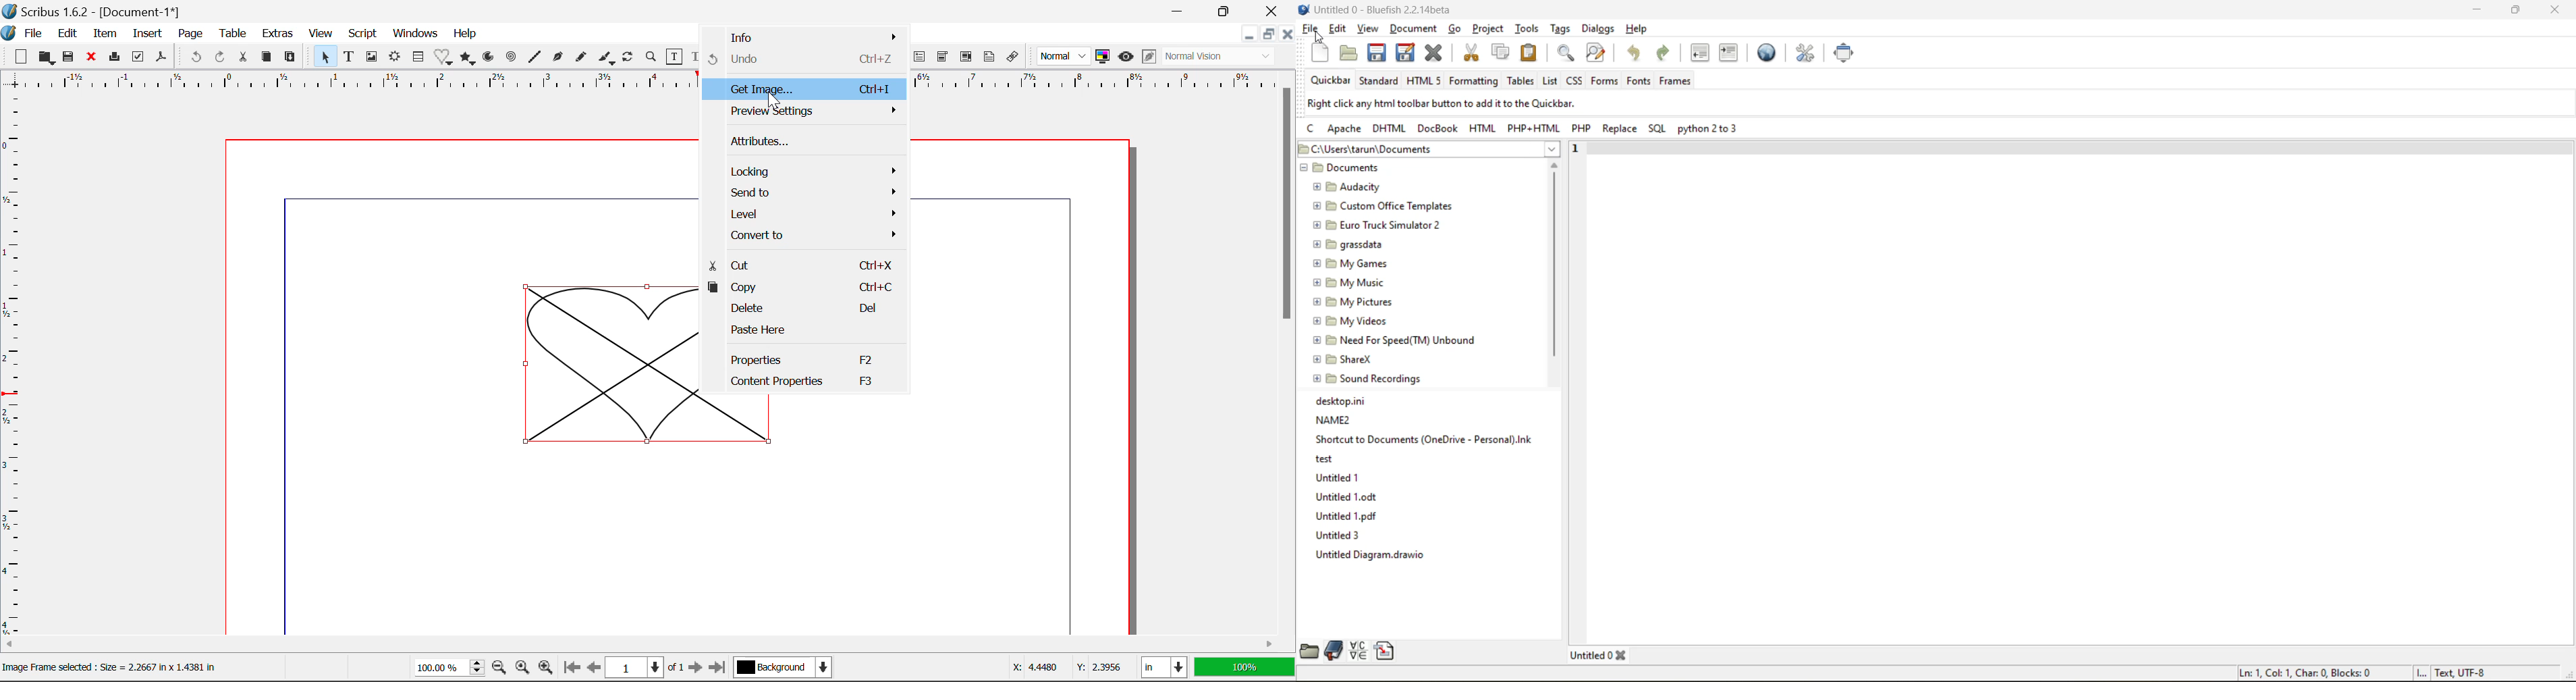 This screenshot has height=700, width=2576. What do you see at coordinates (1339, 477) in the screenshot?
I see `Untitled 1` at bounding box center [1339, 477].